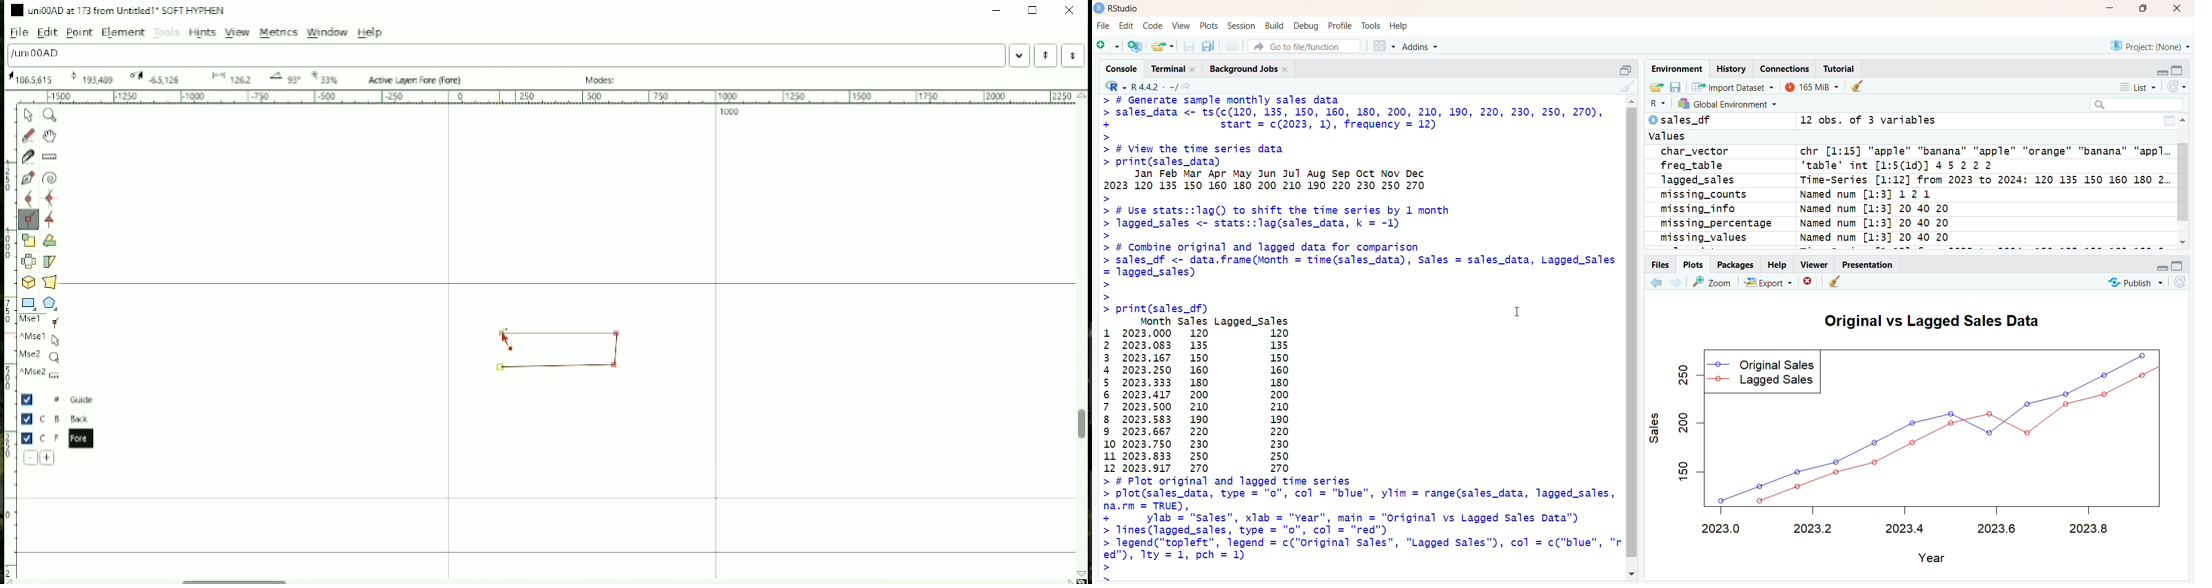 The width and height of the screenshot is (2212, 588). Describe the element at coordinates (1660, 266) in the screenshot. I see `files` at that location.